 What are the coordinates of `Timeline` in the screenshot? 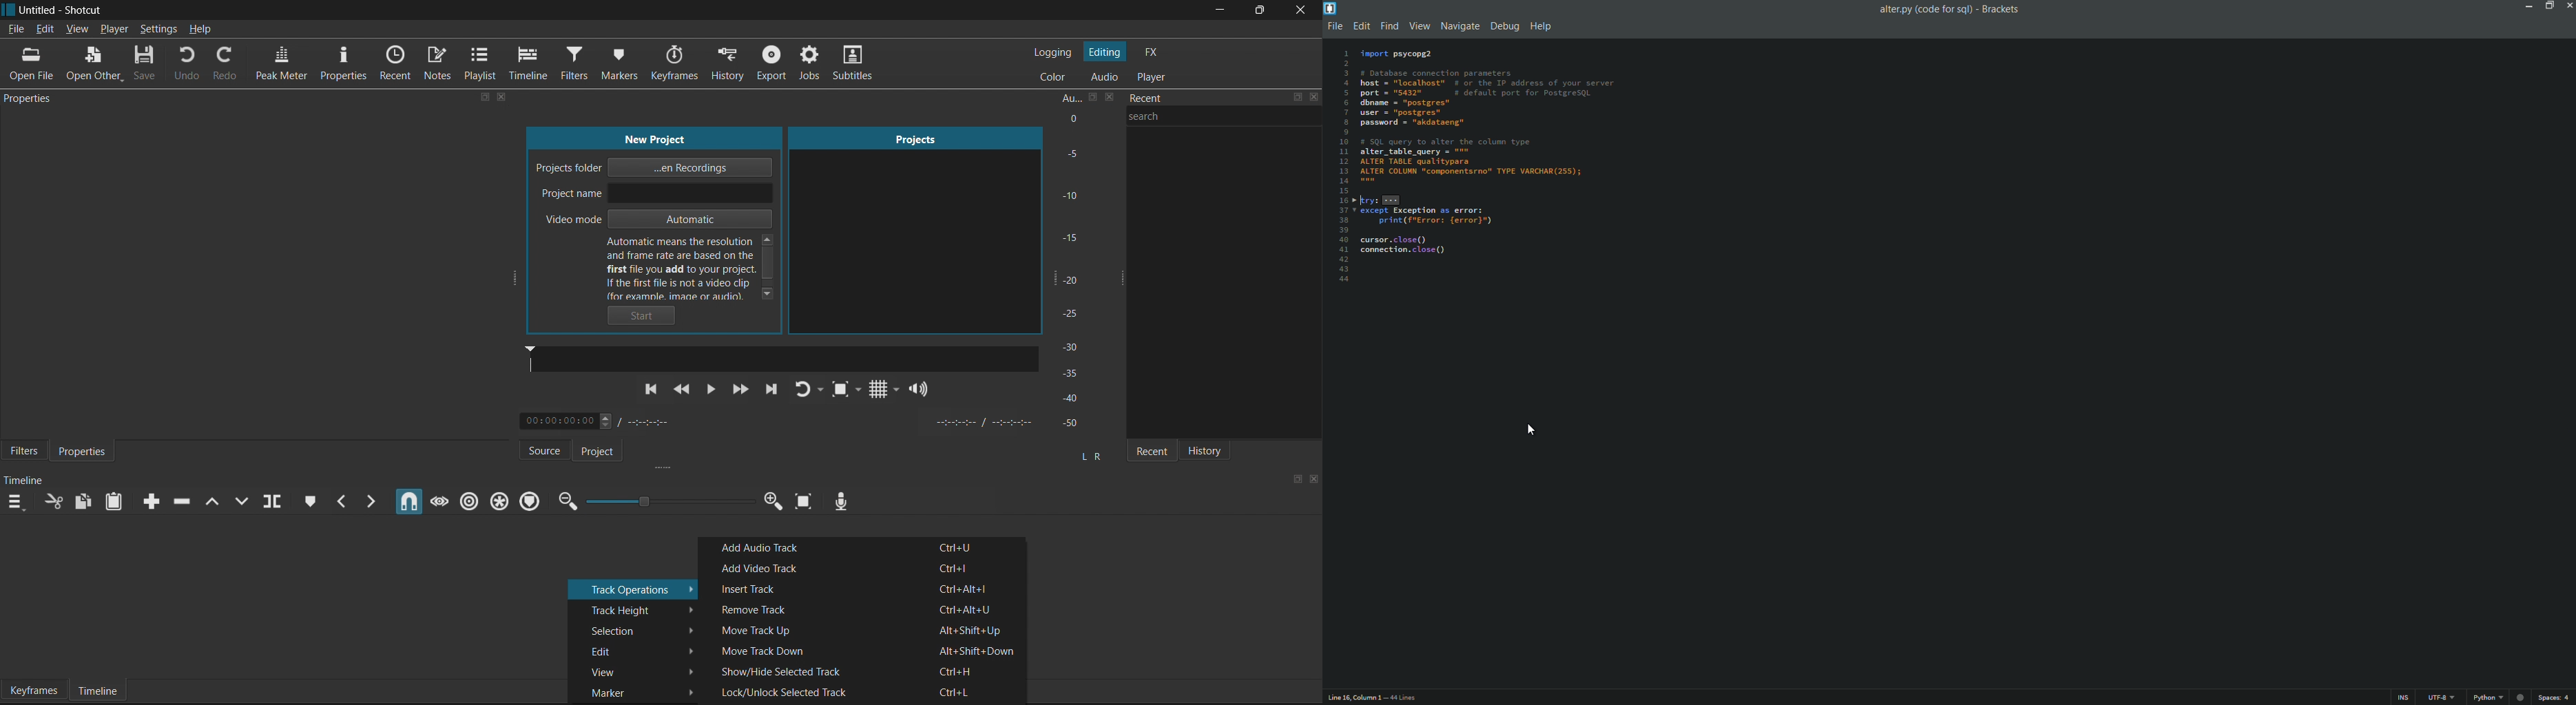 It's located at (98, 691).